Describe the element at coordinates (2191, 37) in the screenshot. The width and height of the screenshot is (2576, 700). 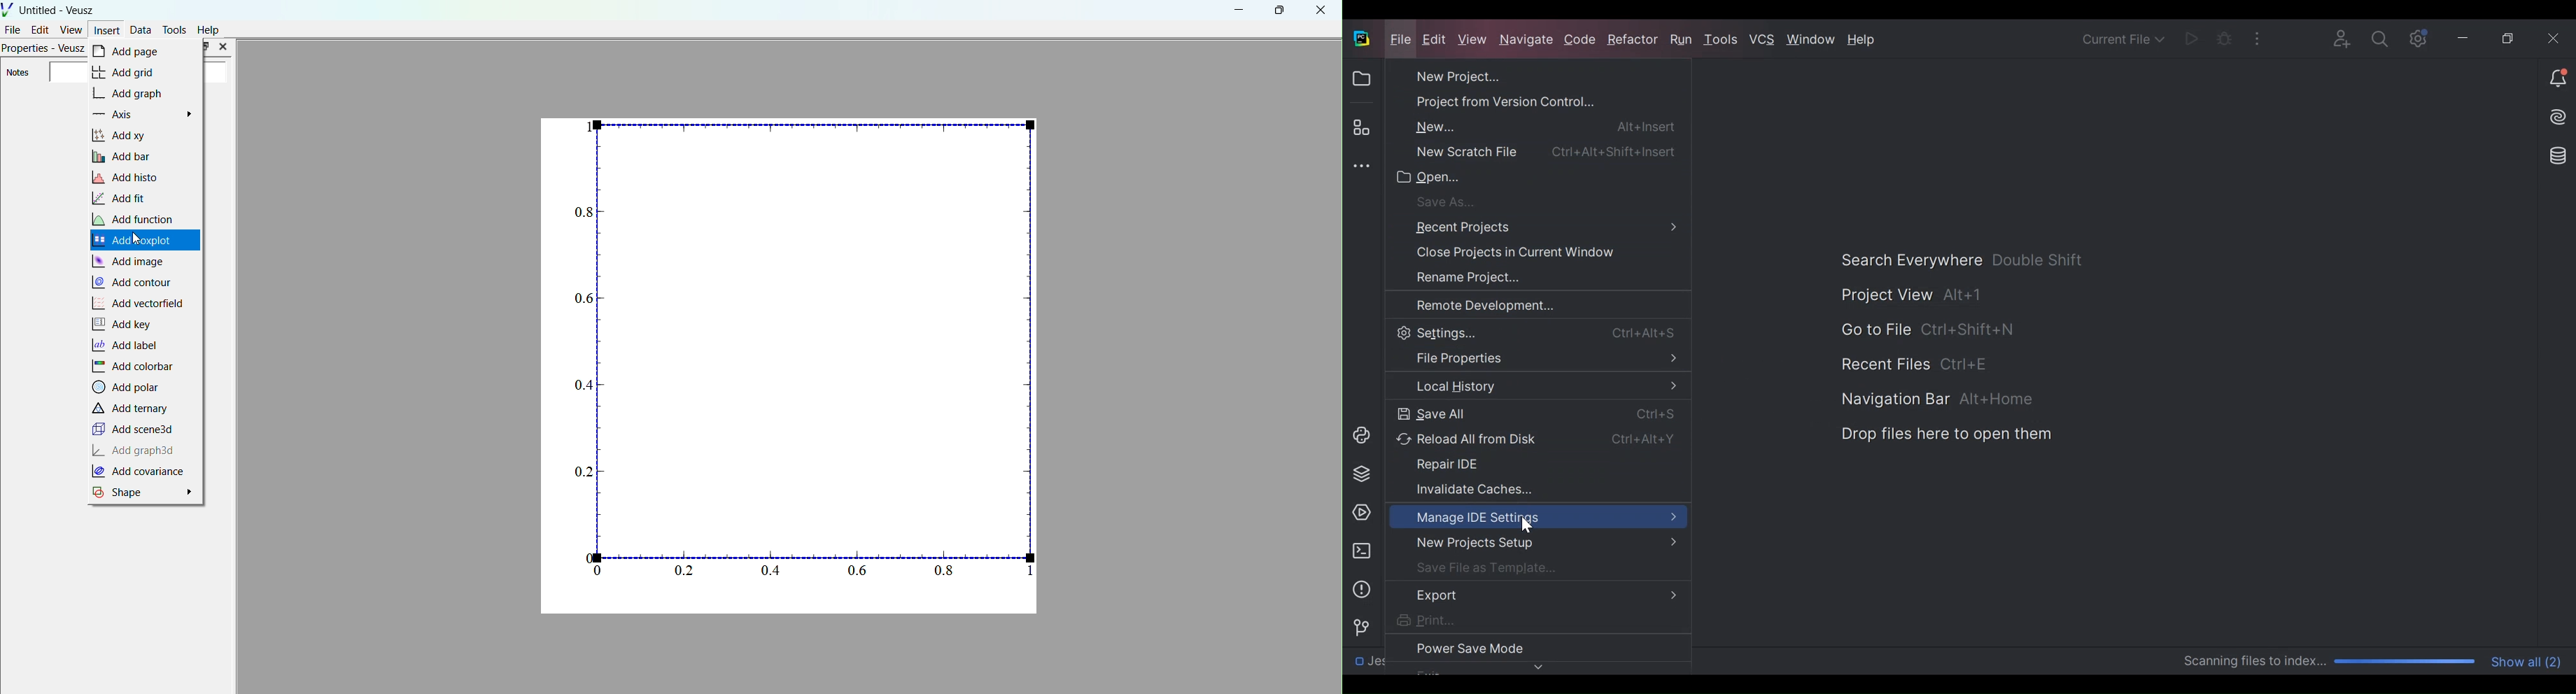
I see `Run` at that location.